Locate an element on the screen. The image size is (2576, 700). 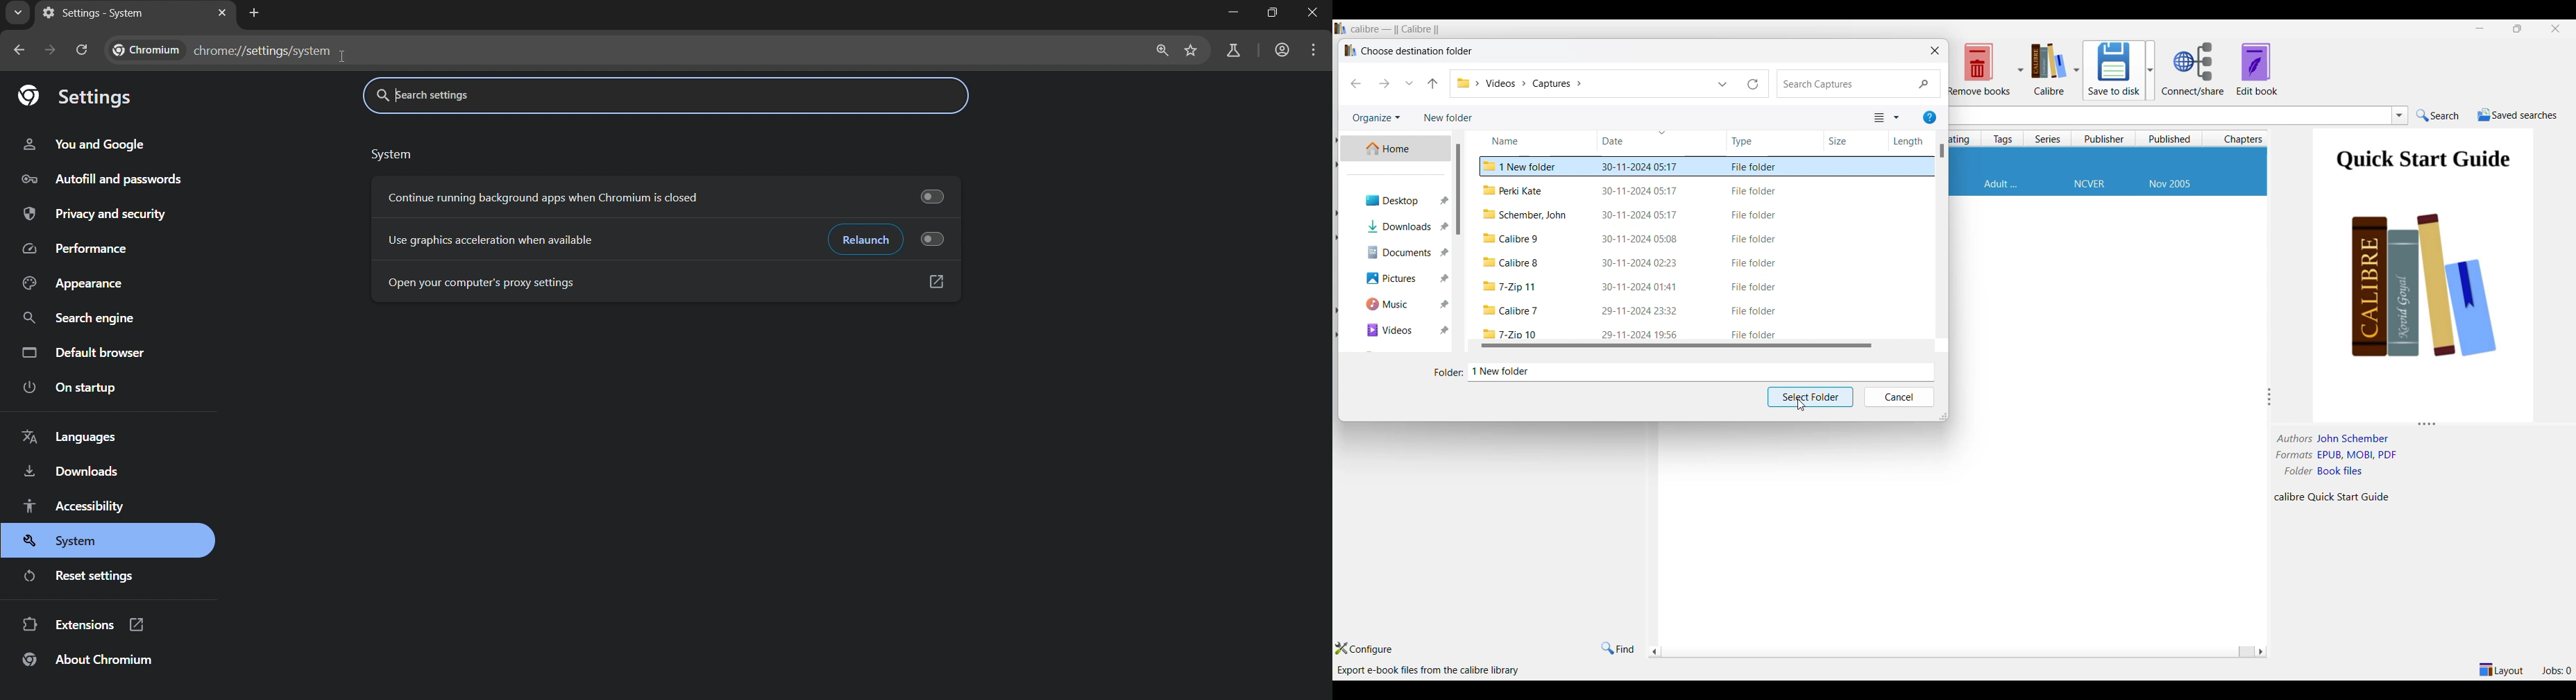
Horizontal slide bar is located at coordinates (1954, 653).